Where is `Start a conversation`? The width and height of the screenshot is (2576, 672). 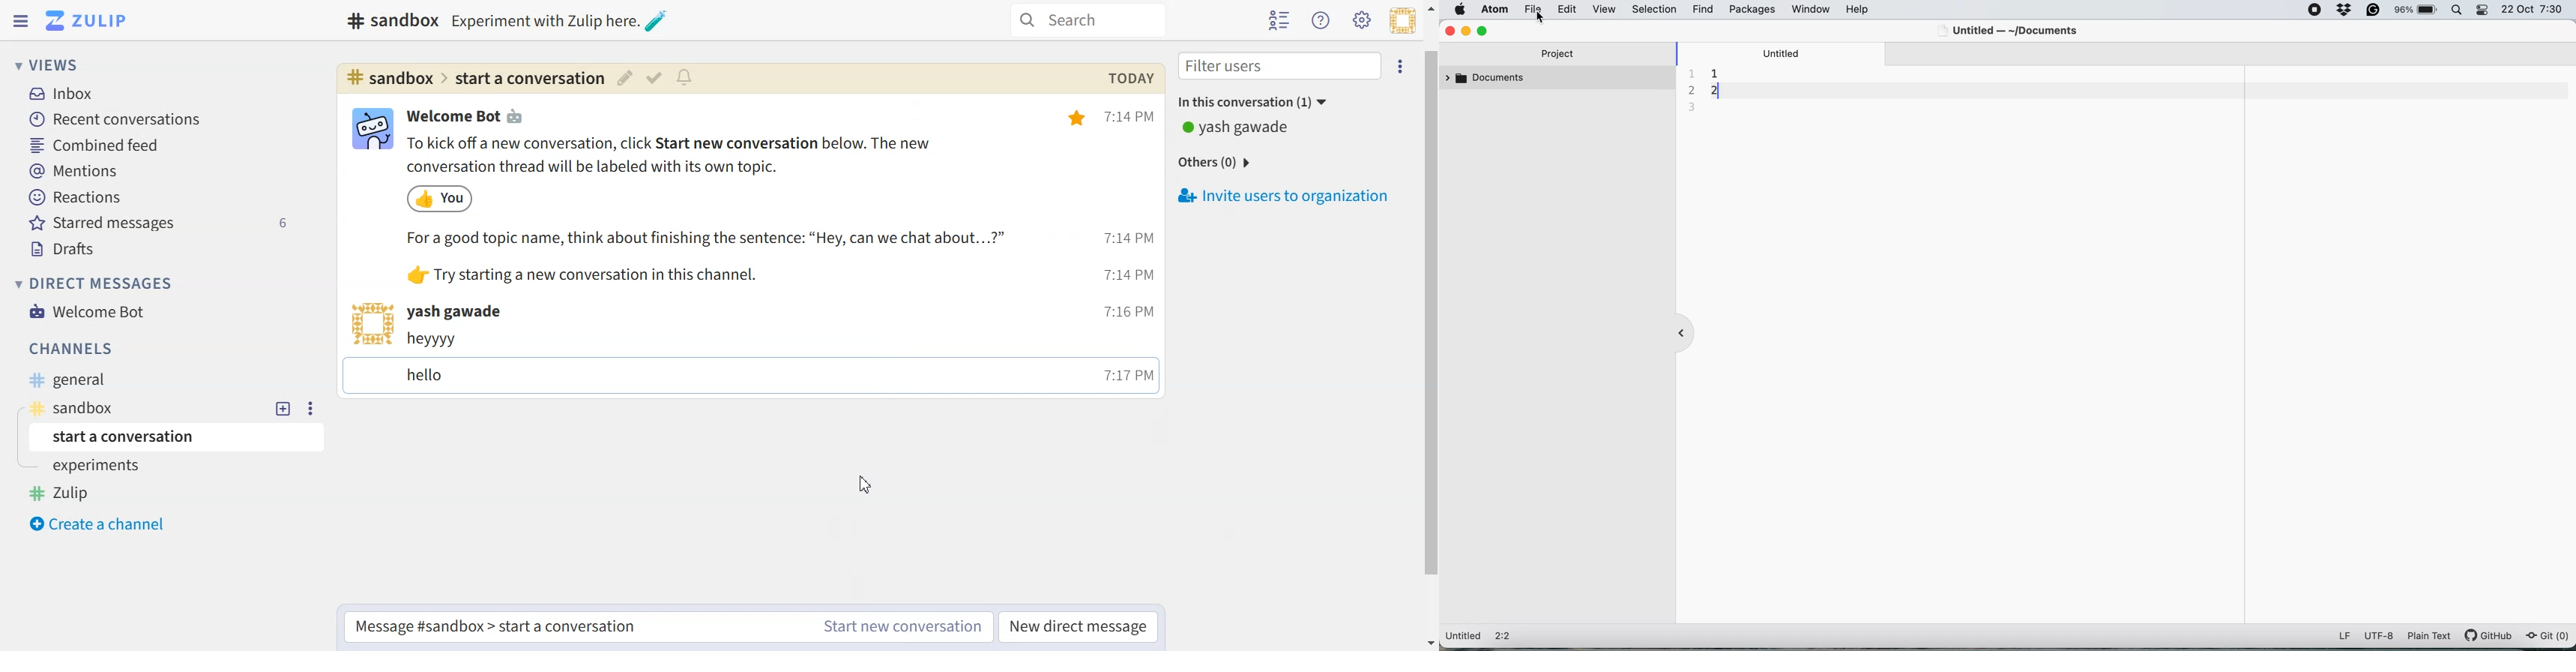
Start a conversation is located at coordinates (573, 629).